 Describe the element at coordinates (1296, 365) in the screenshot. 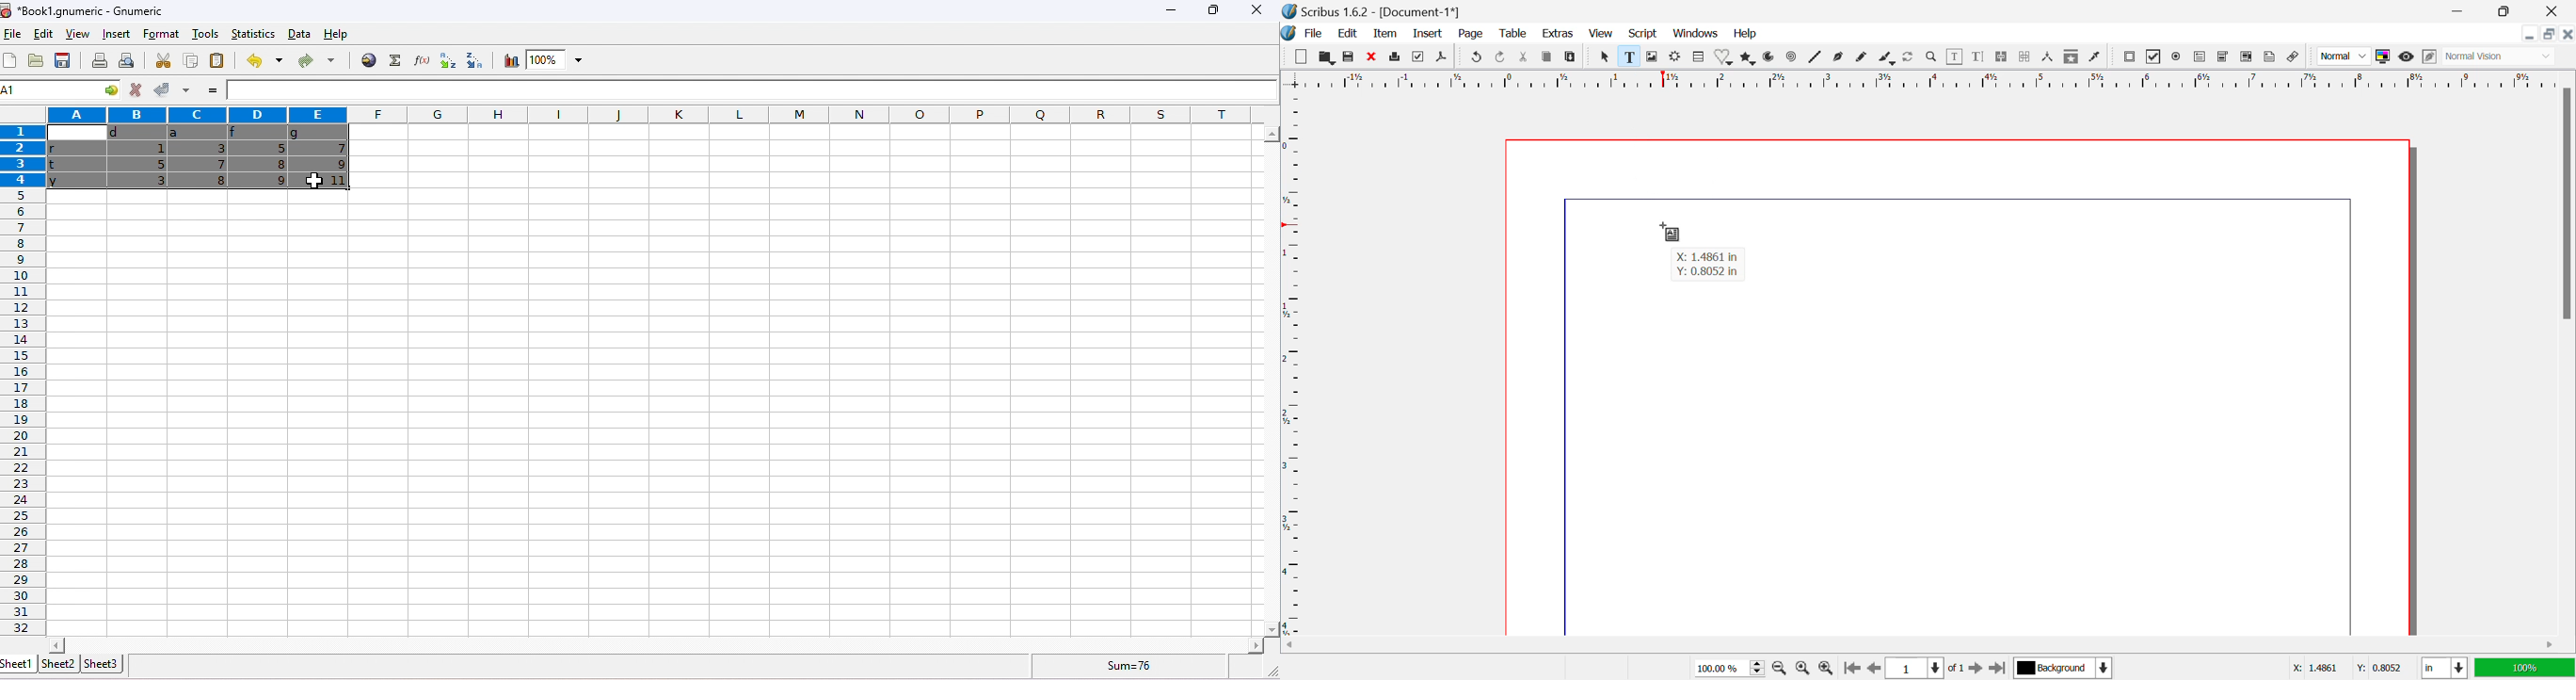

I see `Horizontal Page Margins` at that location.